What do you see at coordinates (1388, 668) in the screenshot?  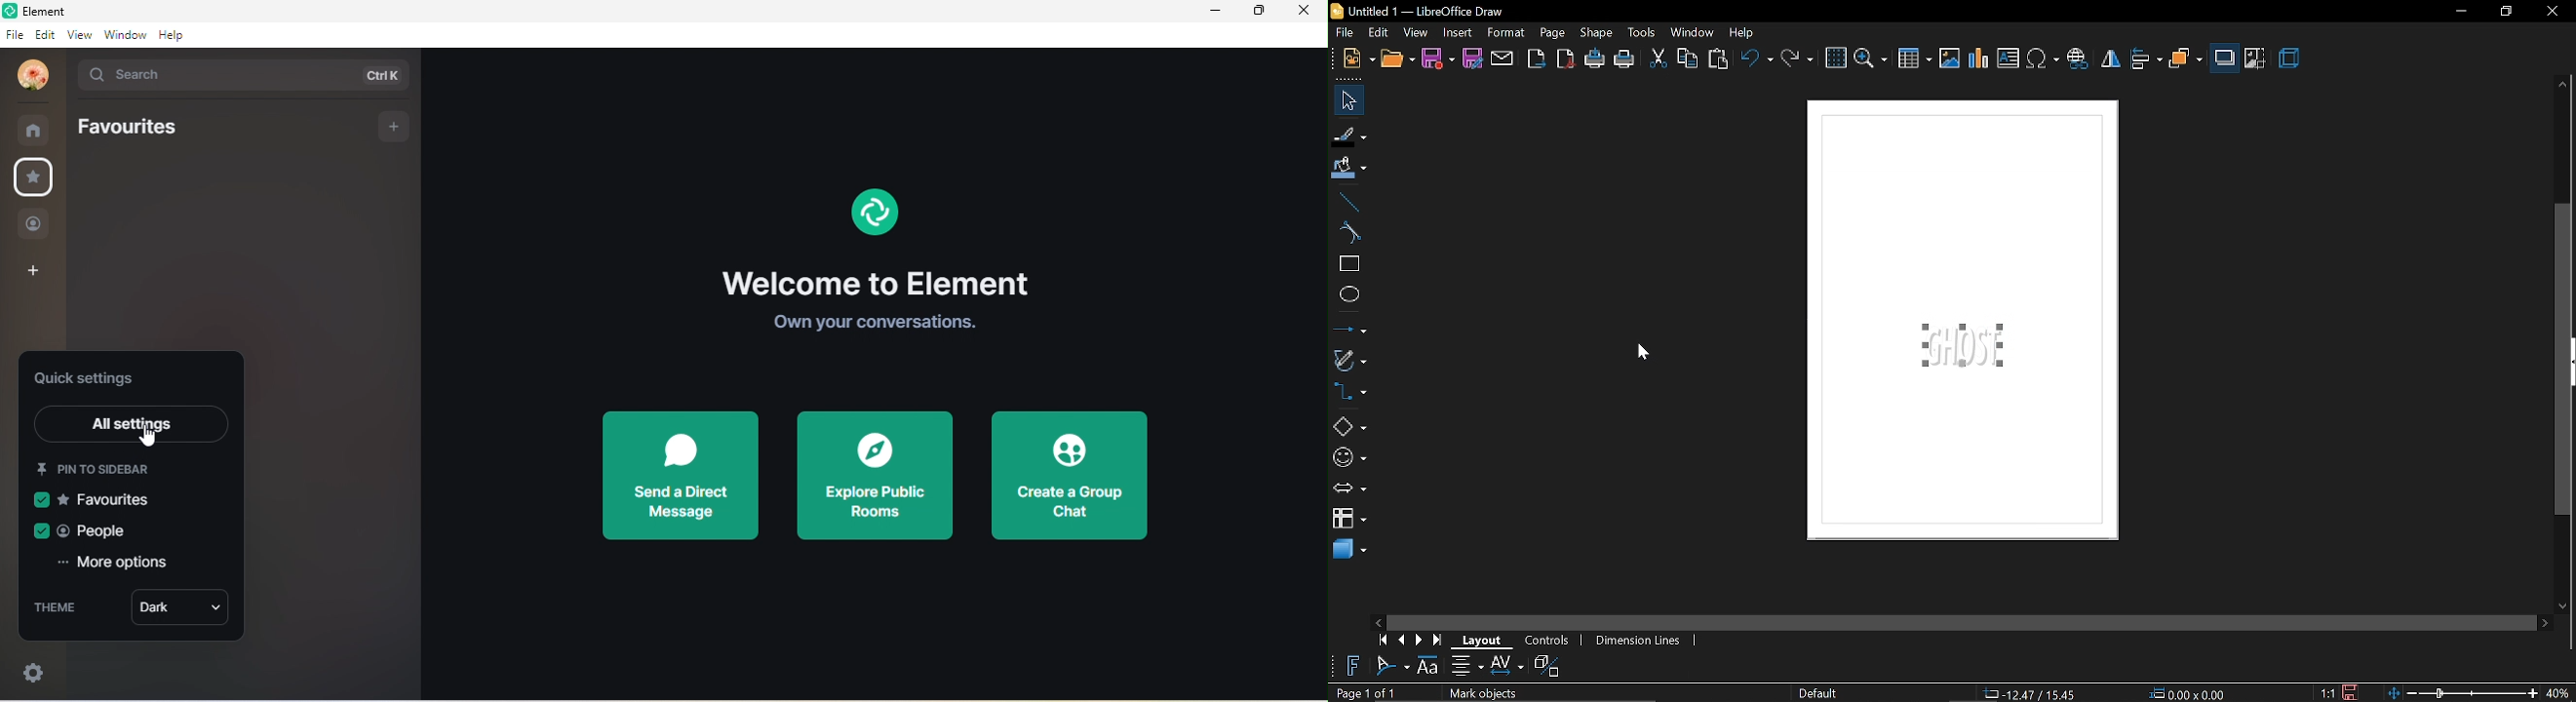 I see `fontwork shape` at bounding box center [1388, 668].